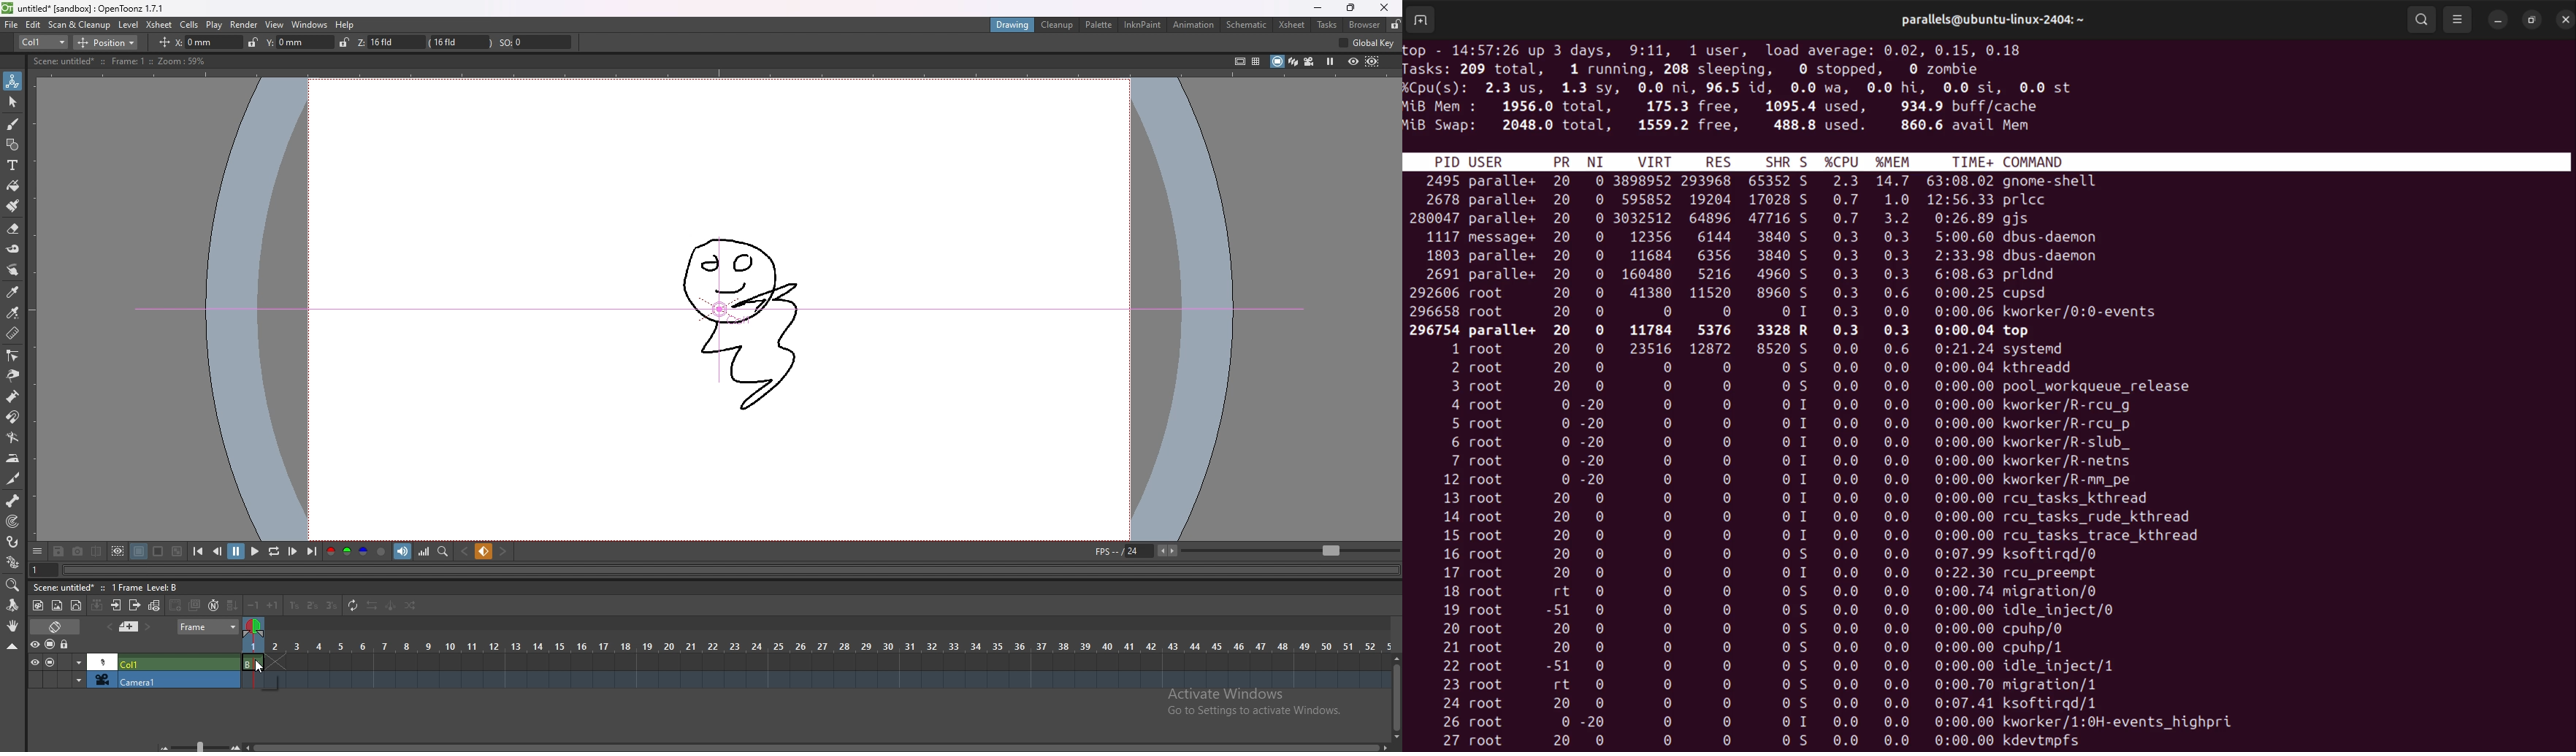 Image resolution: width=2576 pixels, height=756 pixels. I want to click on NI, so click(1601, 161).